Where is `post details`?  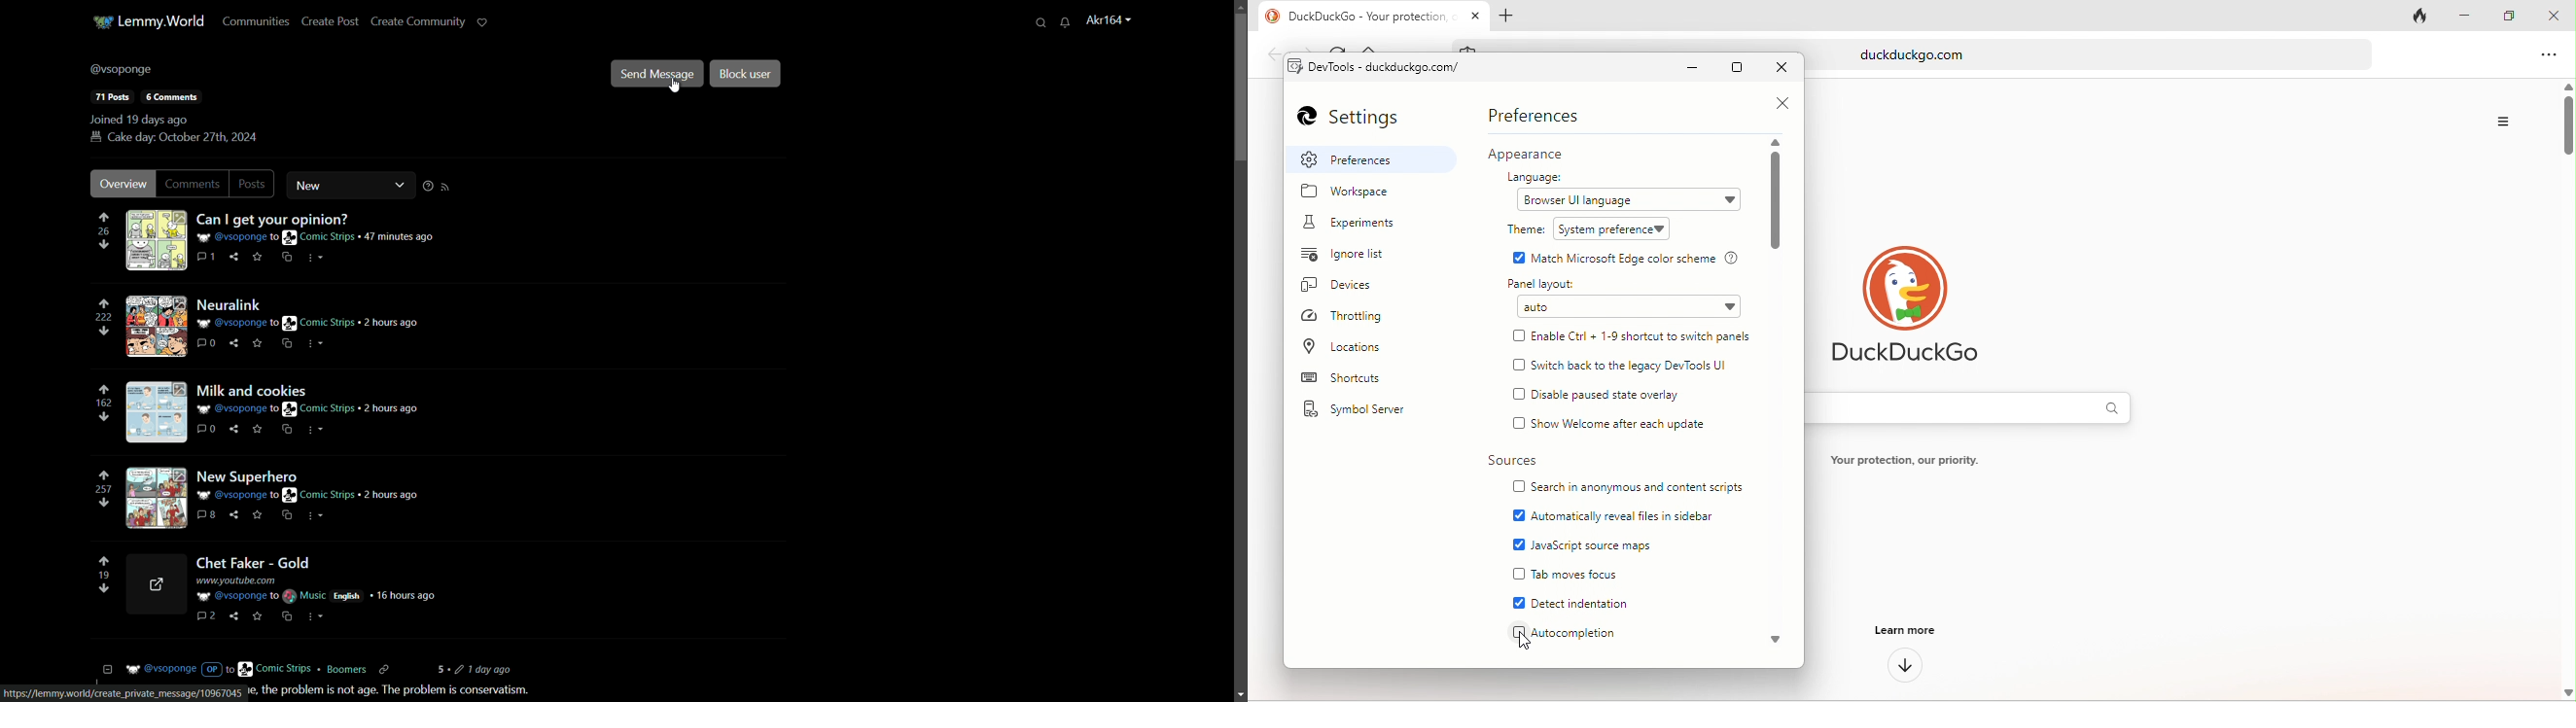 post details is located at coordinates (333, 495).